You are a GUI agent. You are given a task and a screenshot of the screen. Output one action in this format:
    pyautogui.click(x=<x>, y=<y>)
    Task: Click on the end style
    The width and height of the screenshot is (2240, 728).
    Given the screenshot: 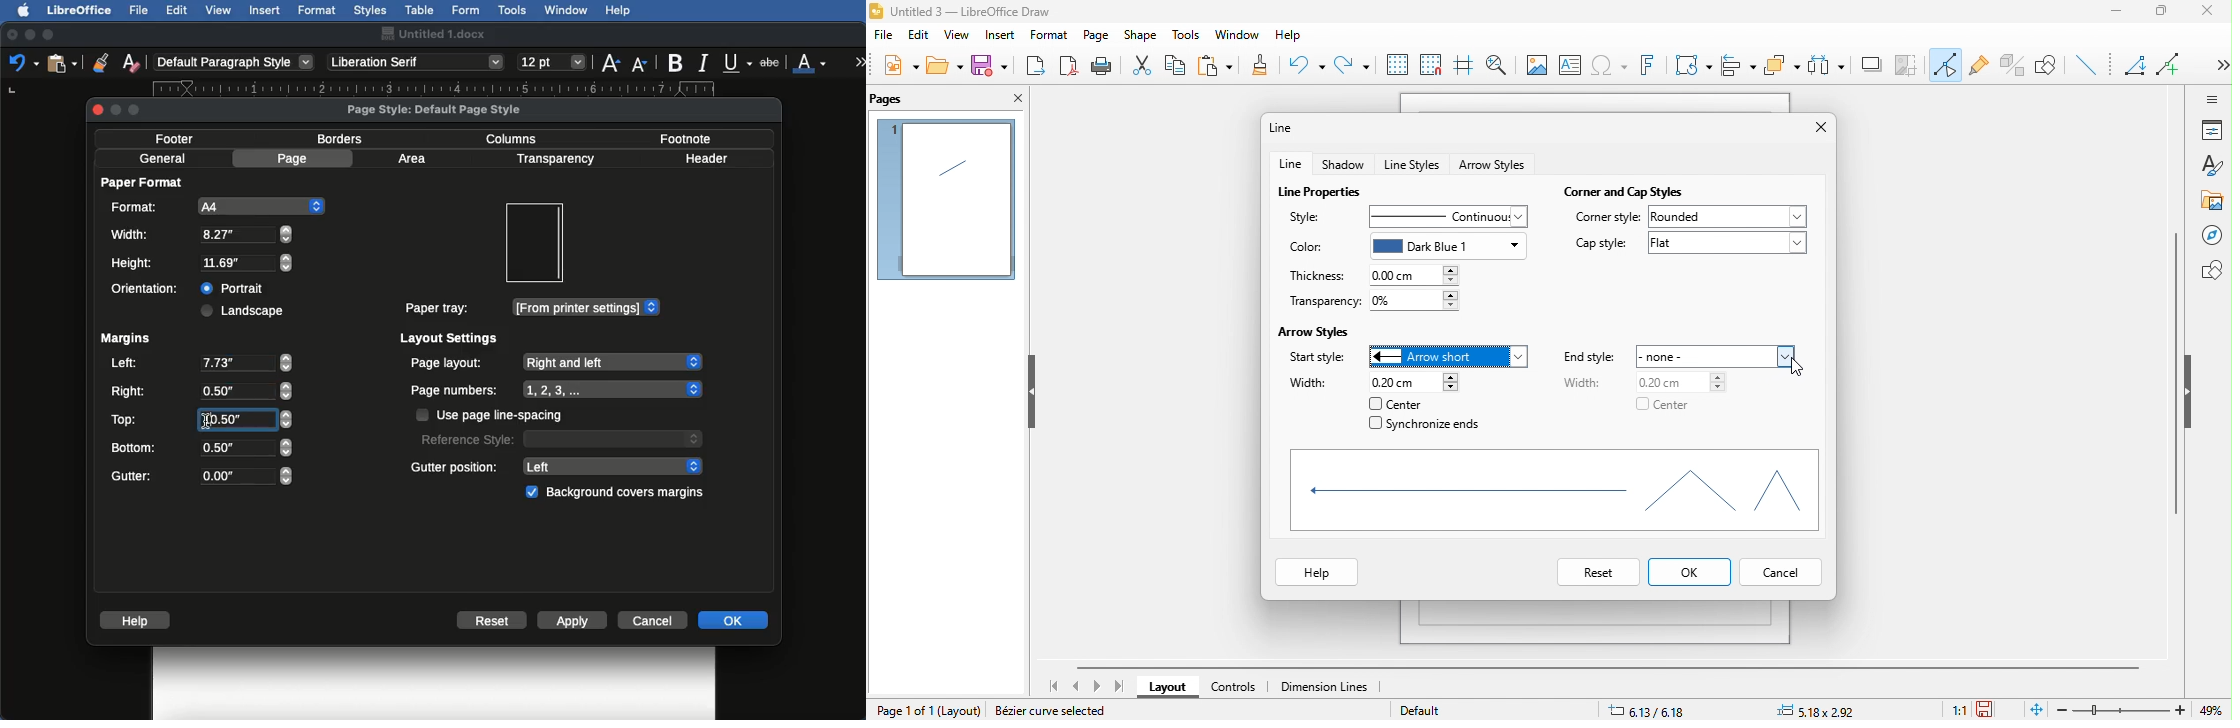 What is the action you would take?
    pyautogui.click(x=1594, y=357)
    